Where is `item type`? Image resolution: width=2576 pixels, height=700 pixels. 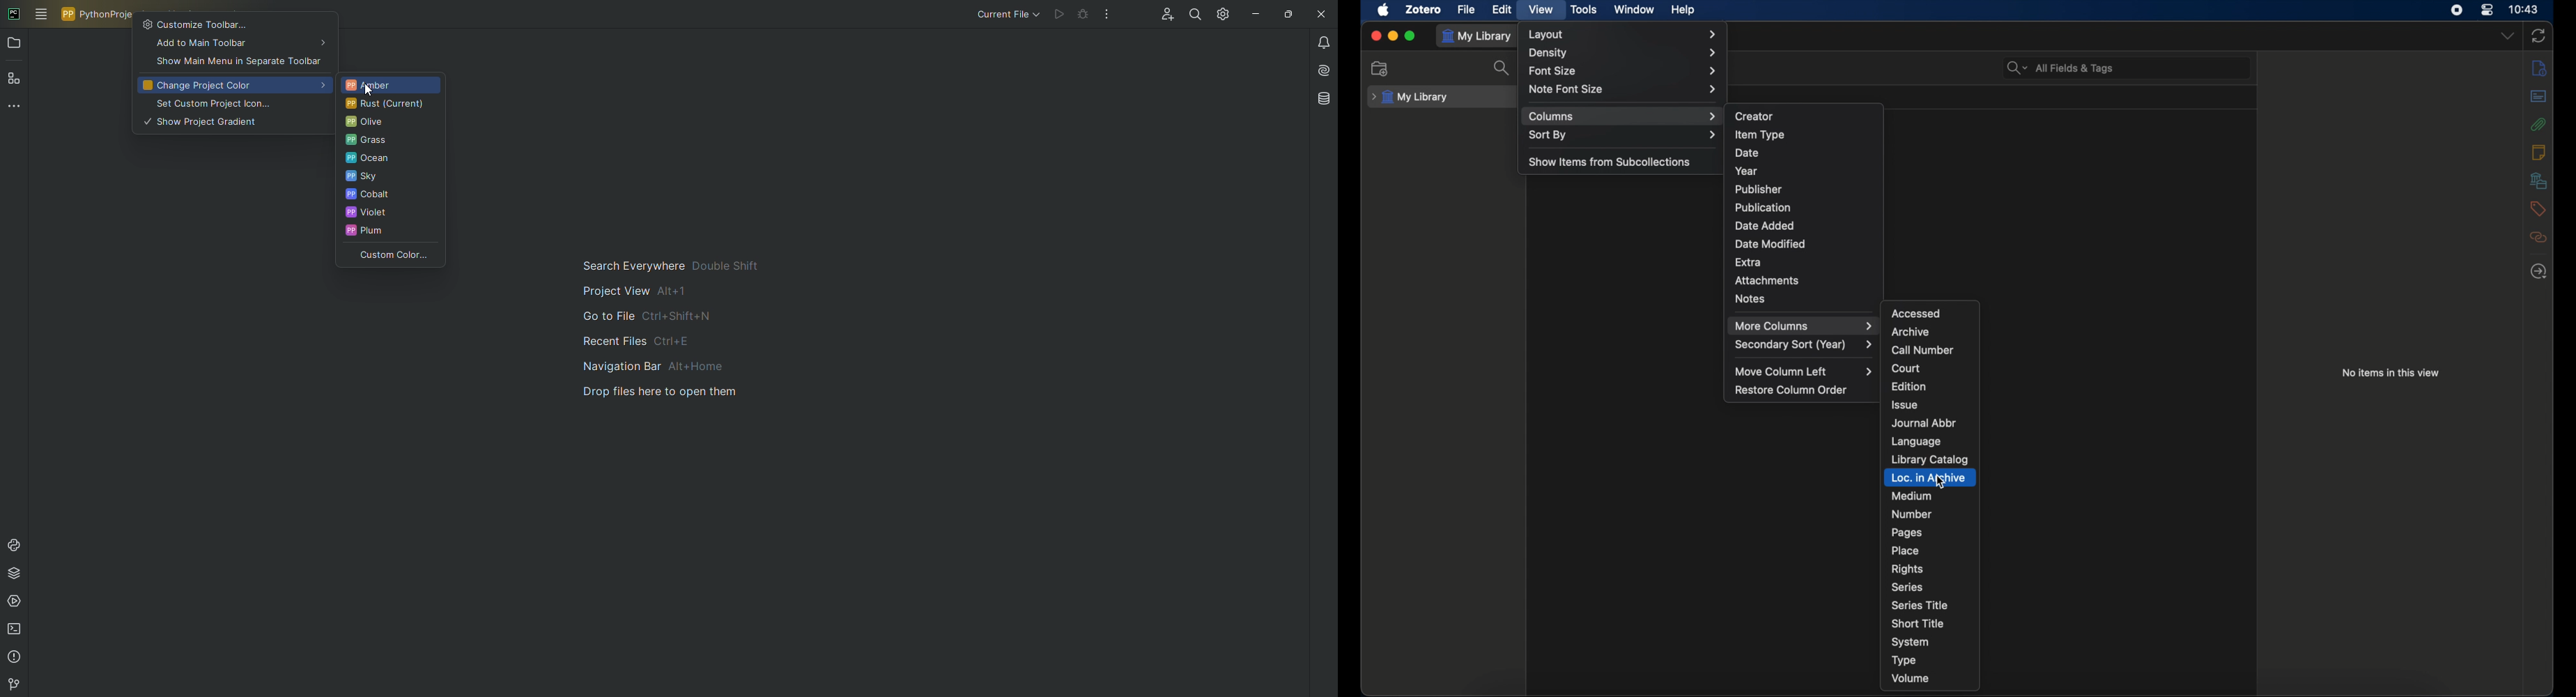 item type is located at coordinates (1760, 134).